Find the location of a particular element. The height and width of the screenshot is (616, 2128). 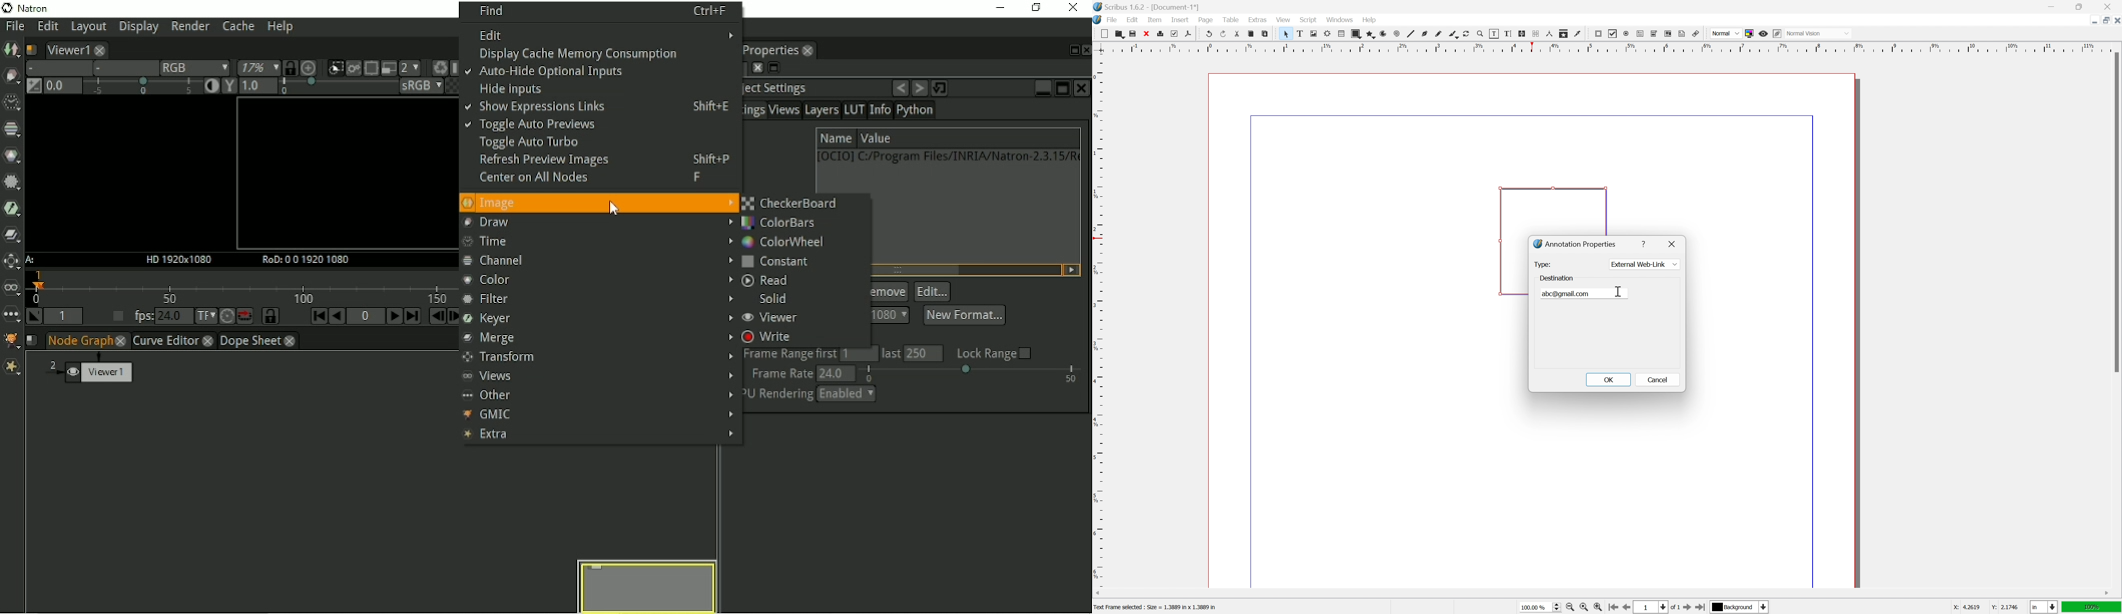

go to last page is located at coordinates (1702, 606).